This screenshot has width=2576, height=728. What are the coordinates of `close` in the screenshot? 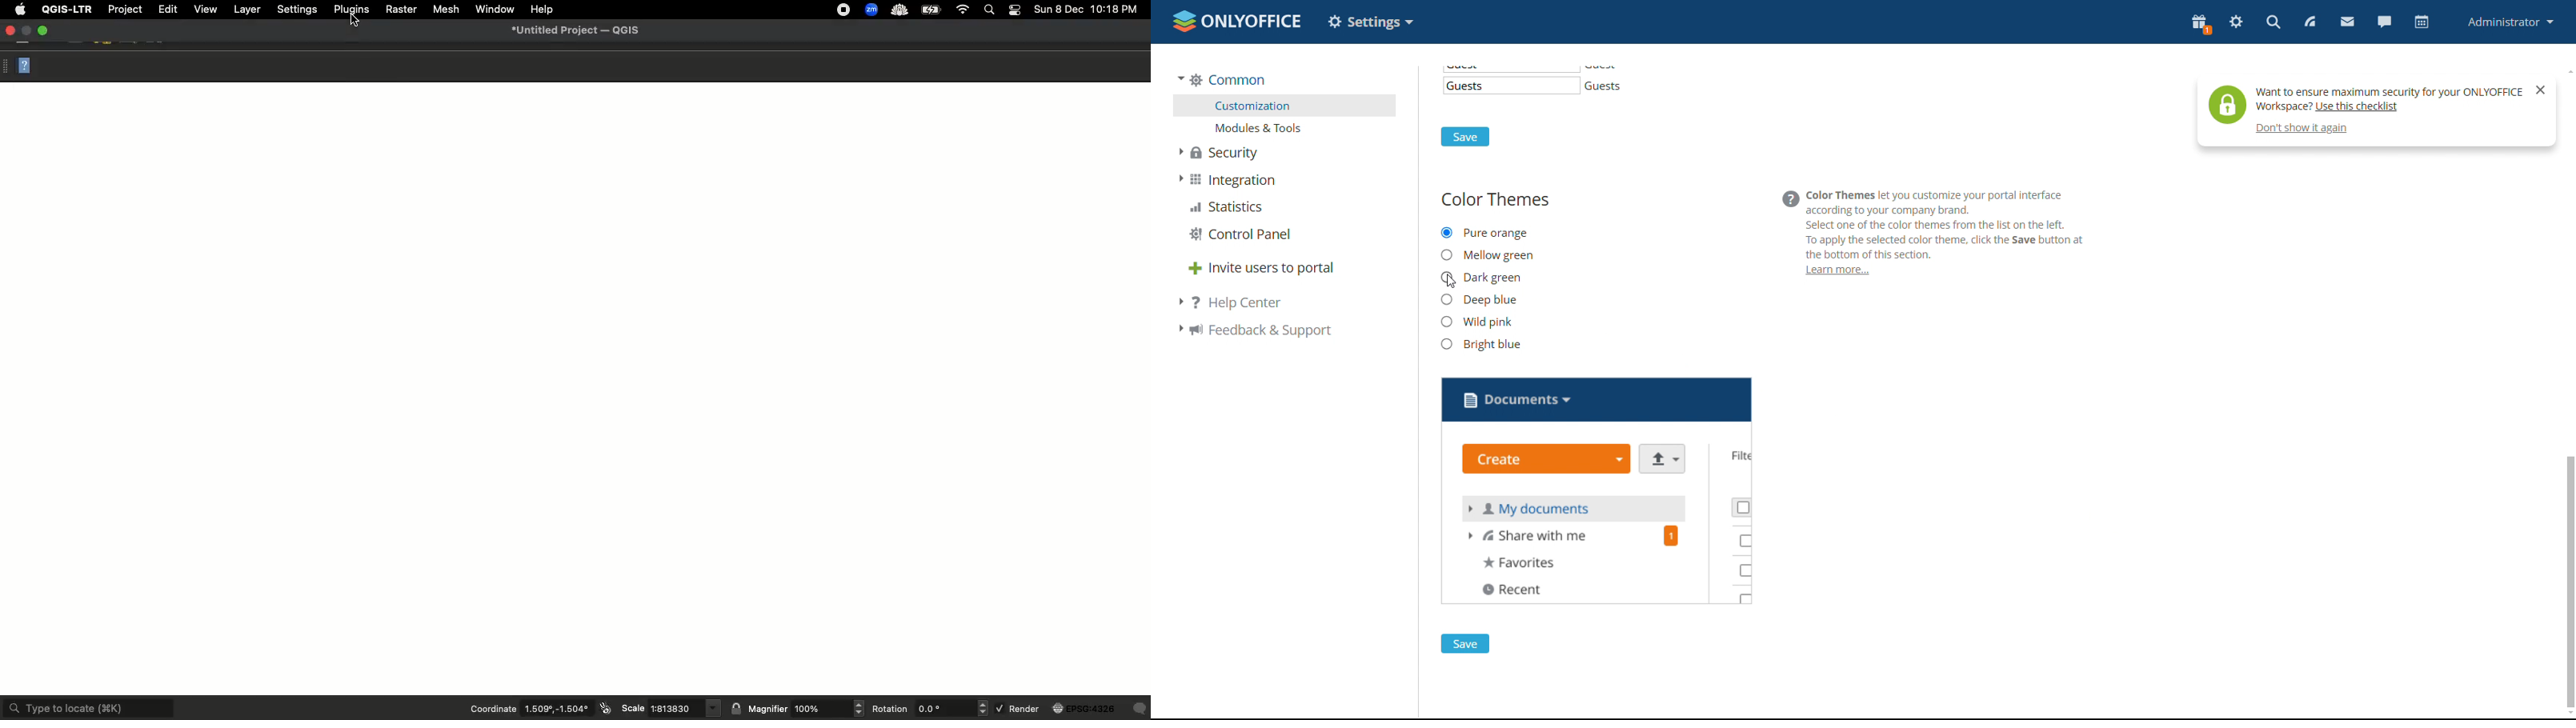 It's located at (2541, 90).